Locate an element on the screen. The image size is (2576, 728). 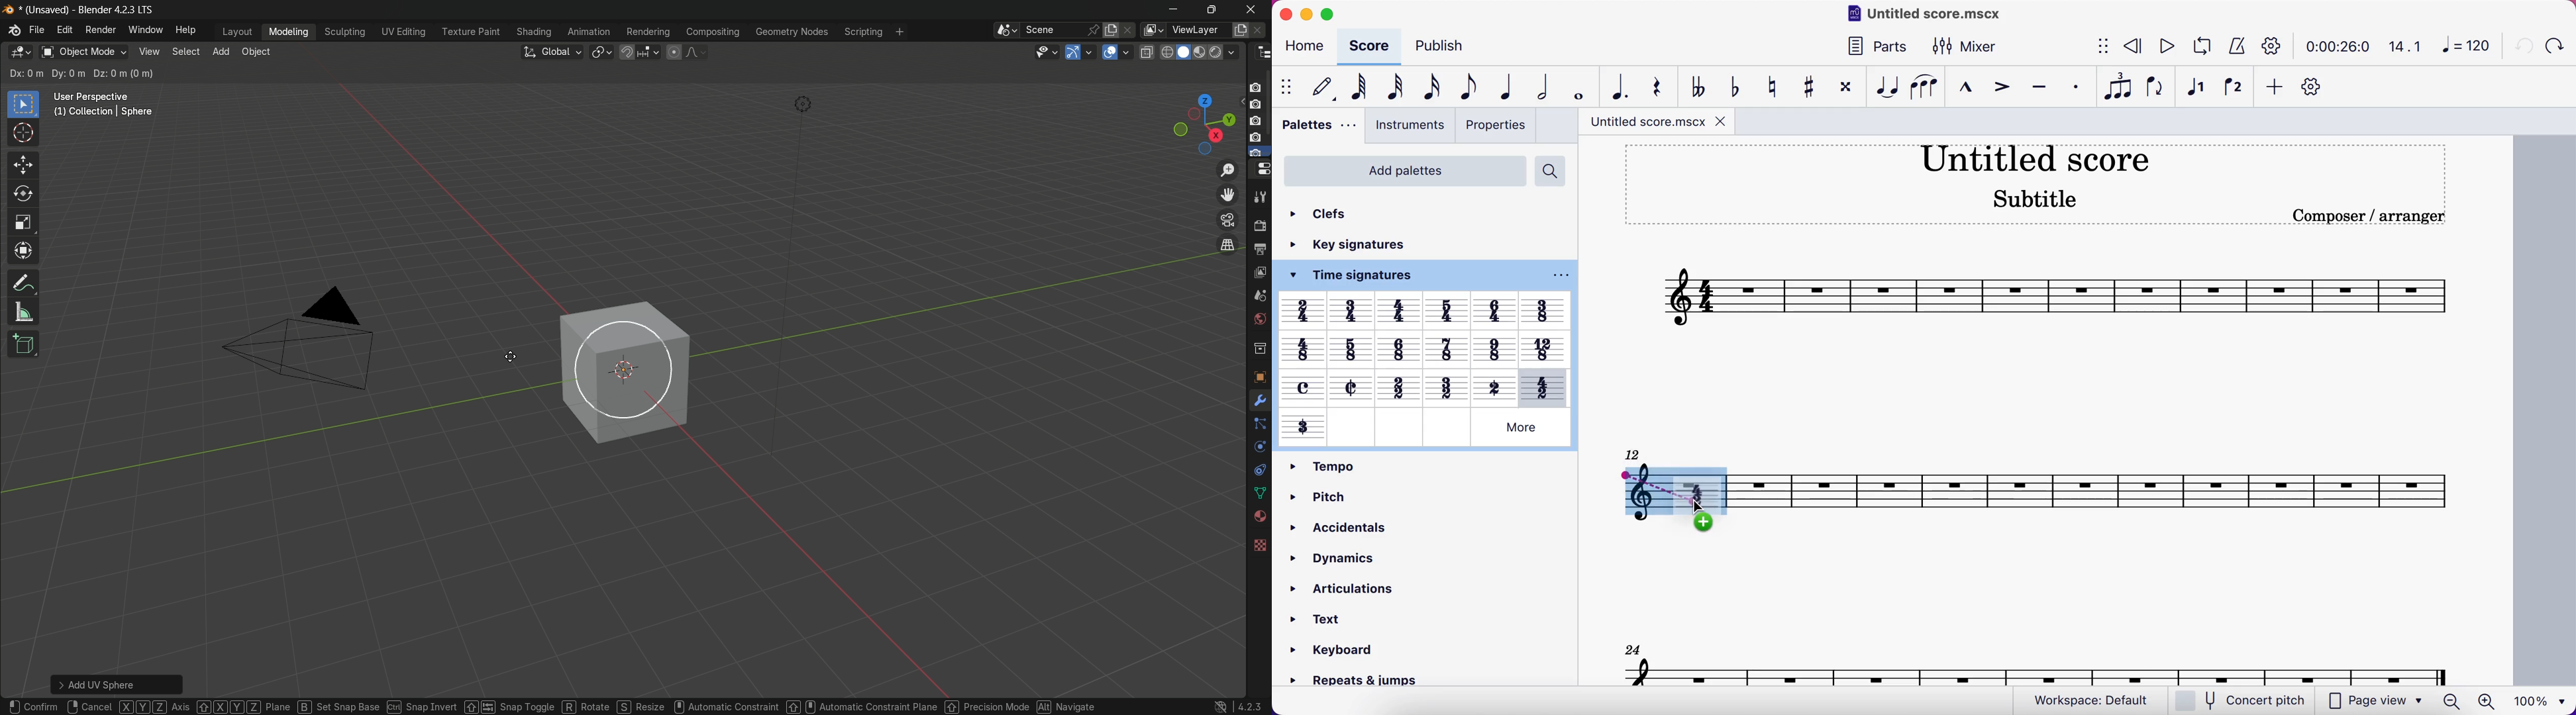
tie is located at coordinates (1883, 86).